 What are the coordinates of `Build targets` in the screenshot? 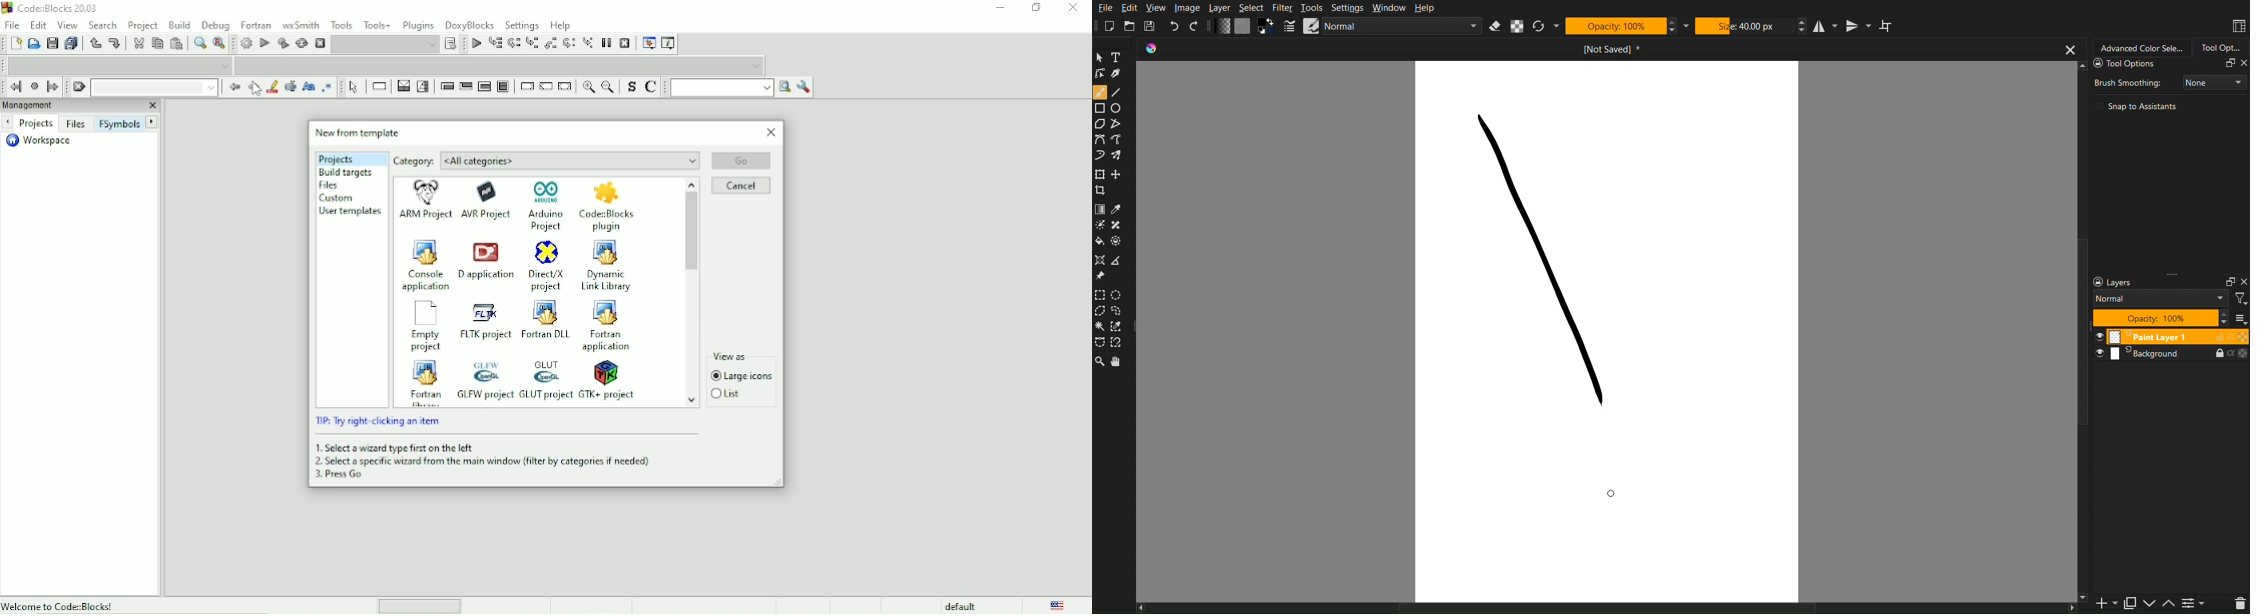 It's located at (346, 172).